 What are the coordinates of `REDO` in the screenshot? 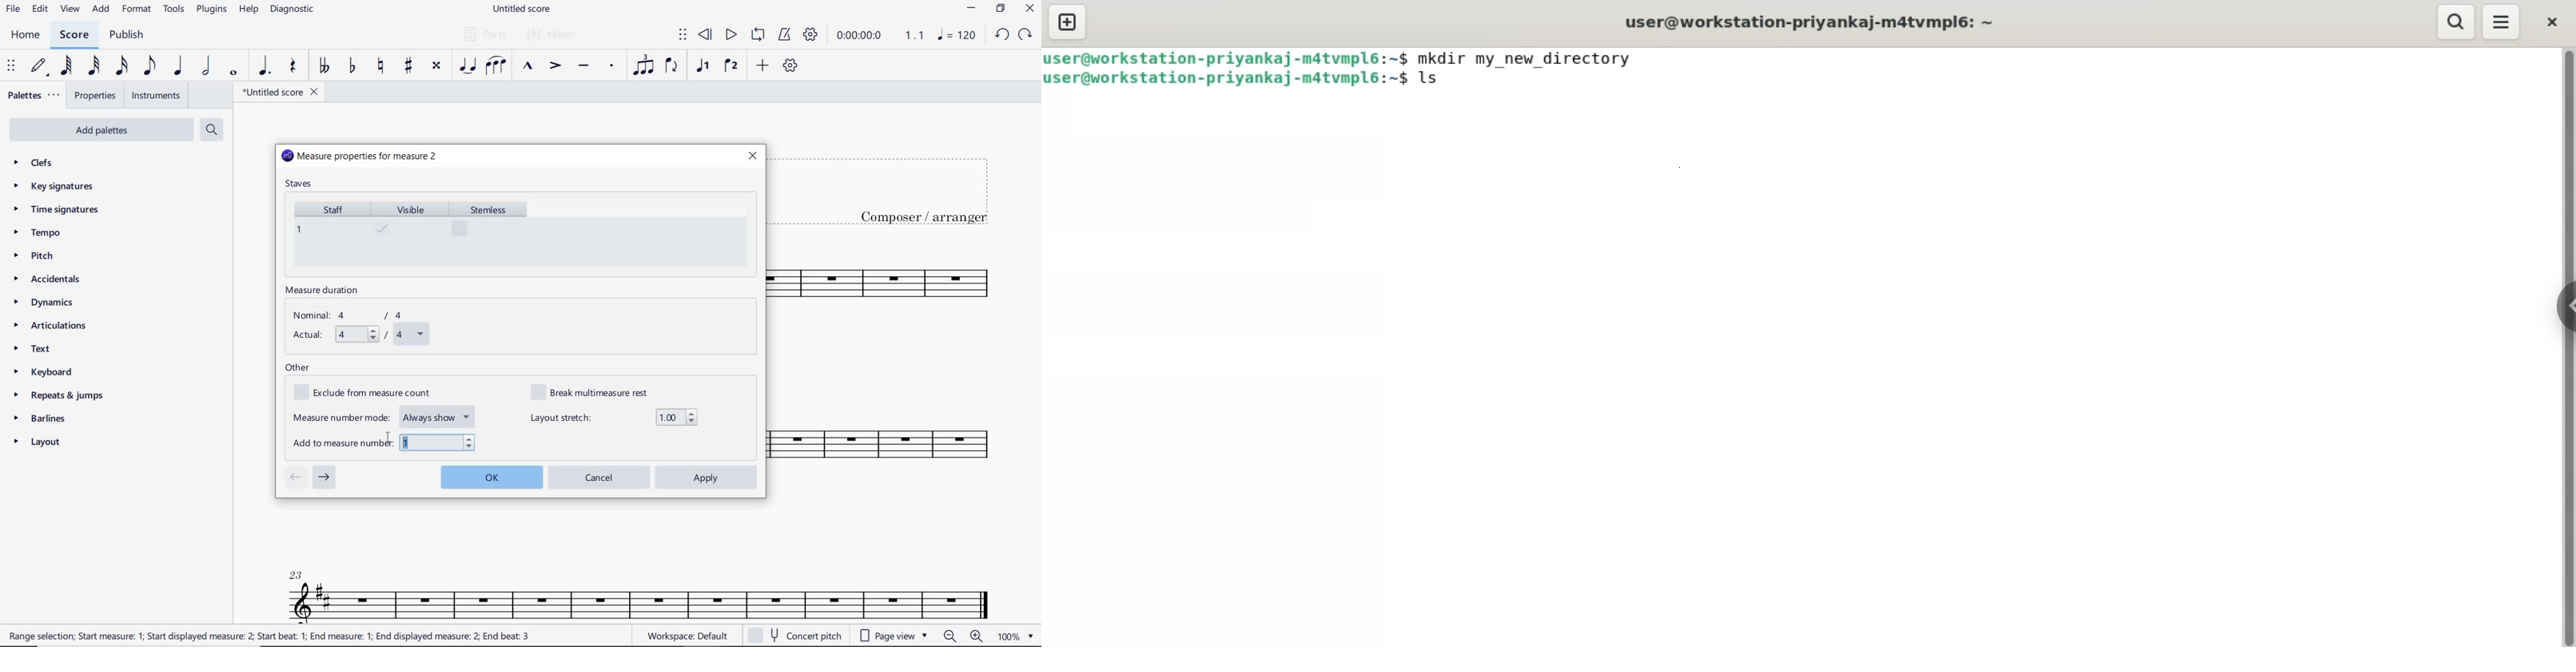 It's located at (1026, 35).